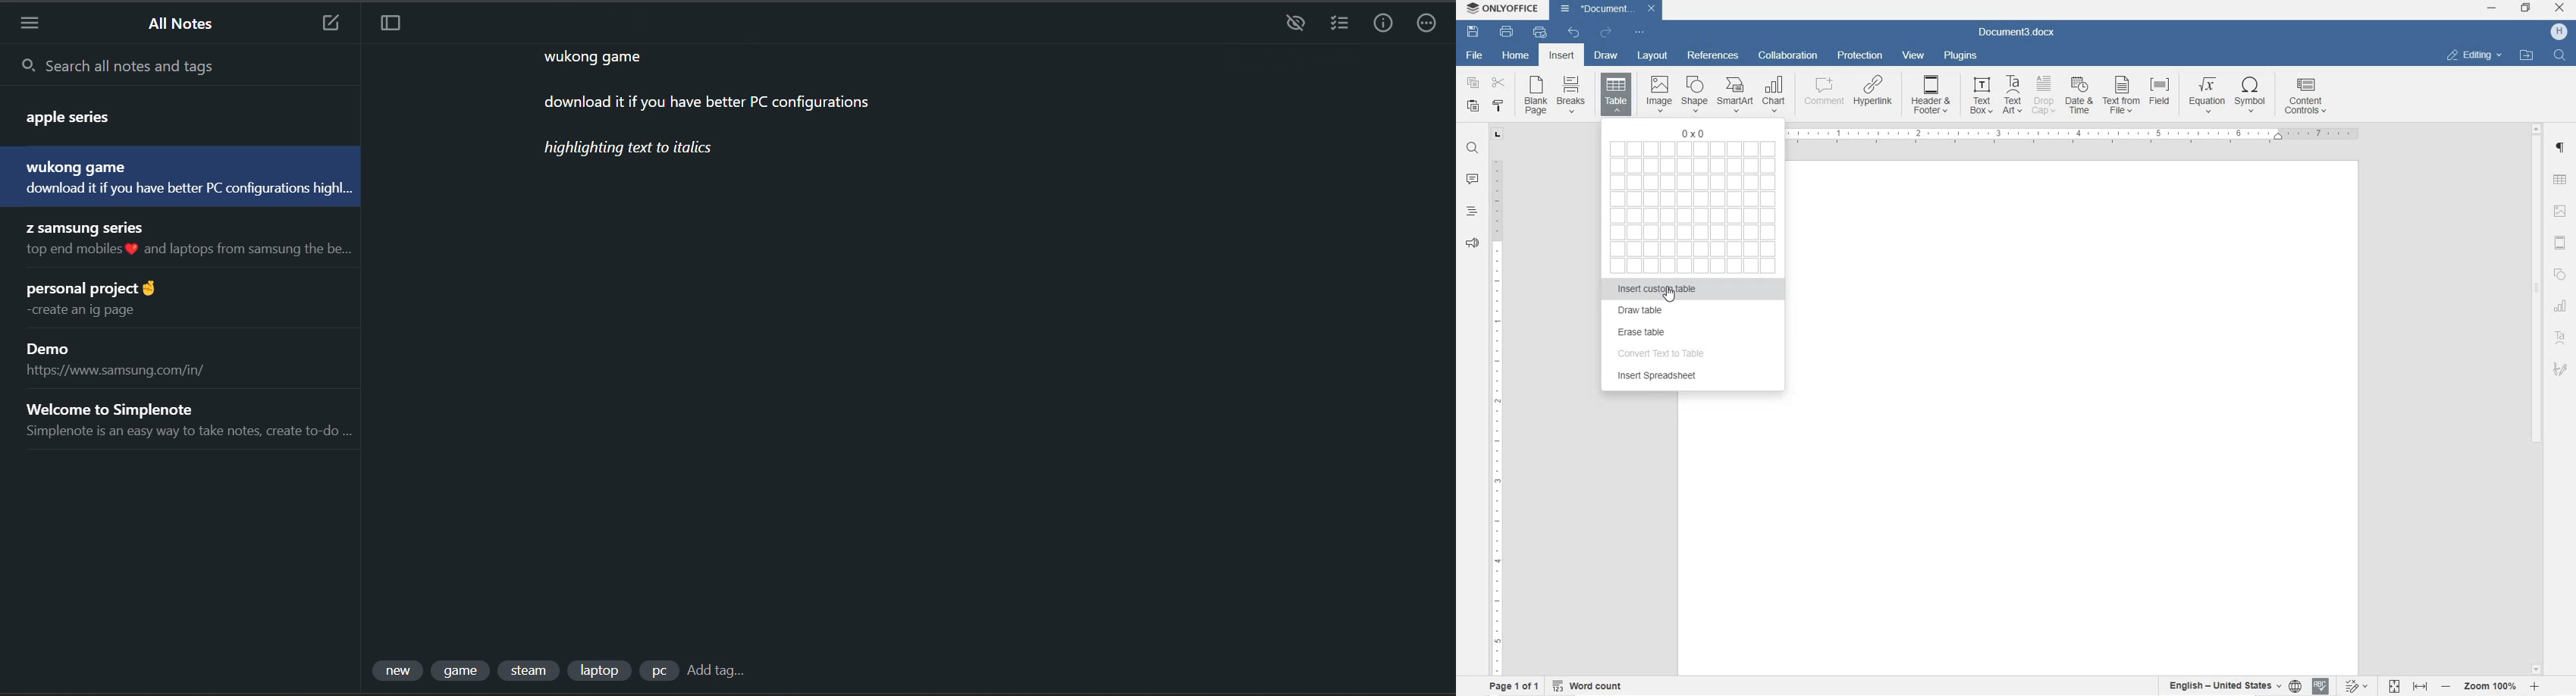 The height and width of the screenshot is (700, 2576). I want to click on SIGNATURE, so click(2561, 368).